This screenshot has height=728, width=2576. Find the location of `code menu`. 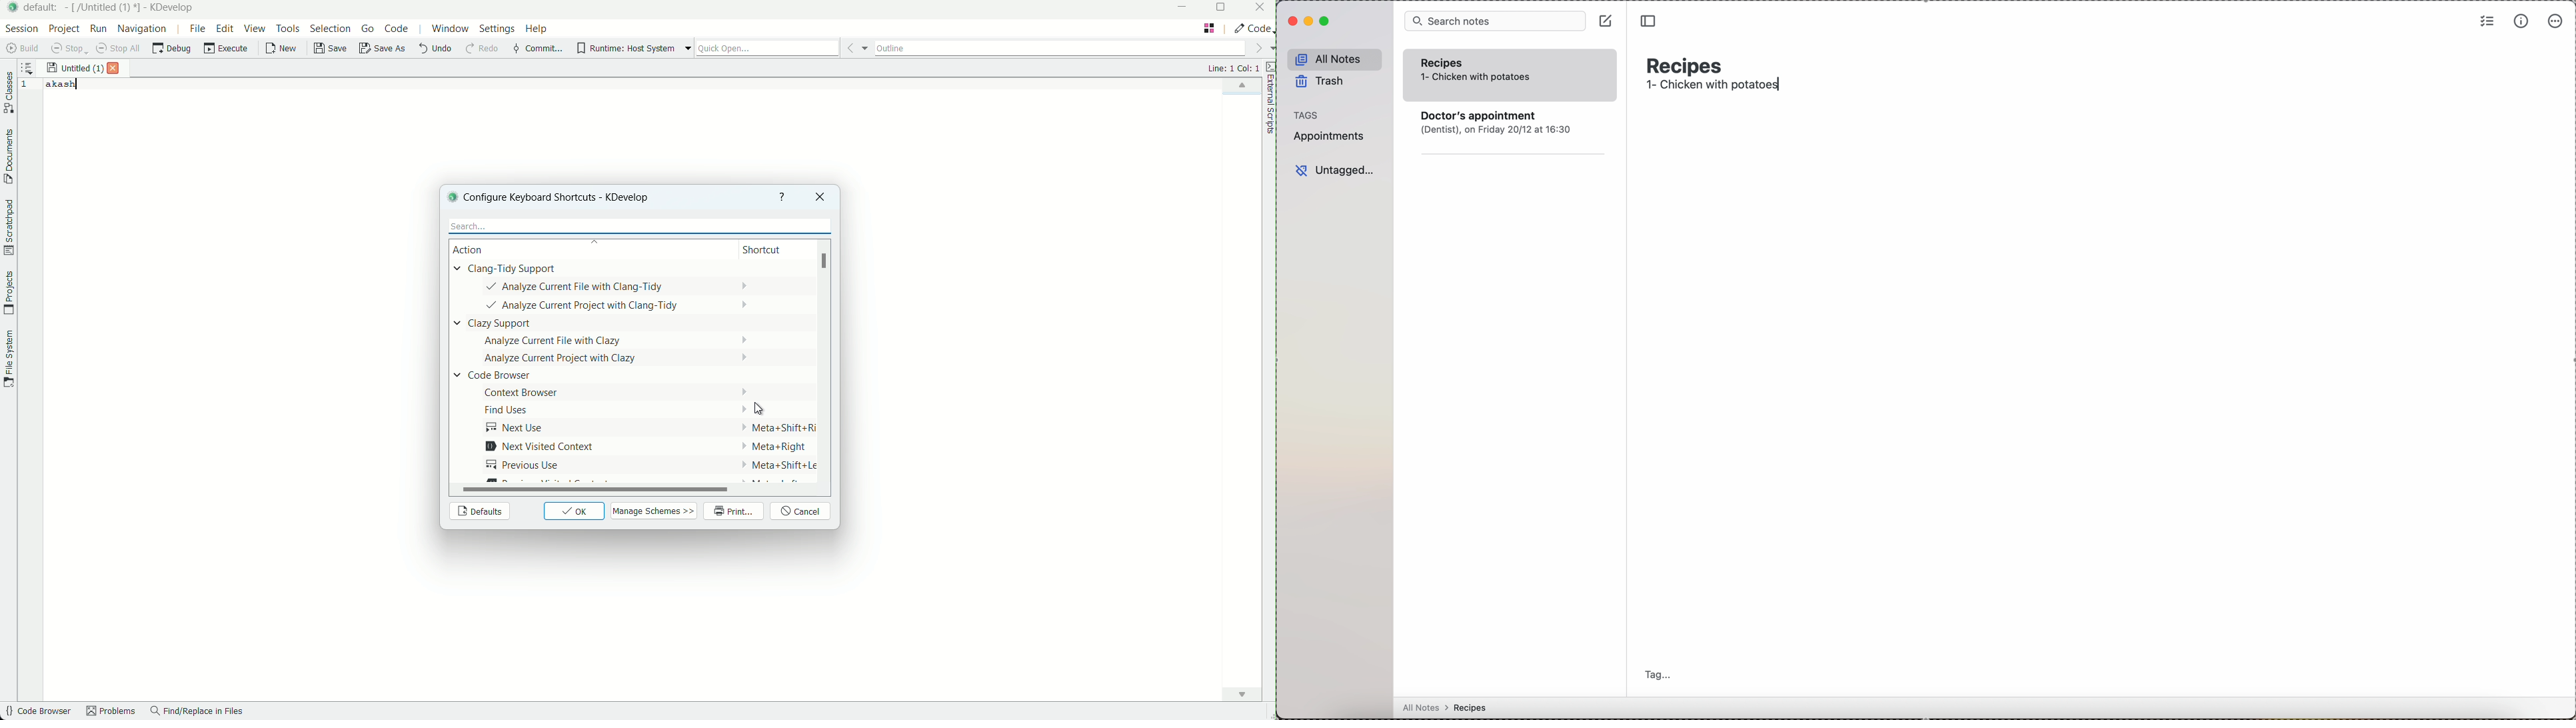

code menu is located at coordinates (397, 29).